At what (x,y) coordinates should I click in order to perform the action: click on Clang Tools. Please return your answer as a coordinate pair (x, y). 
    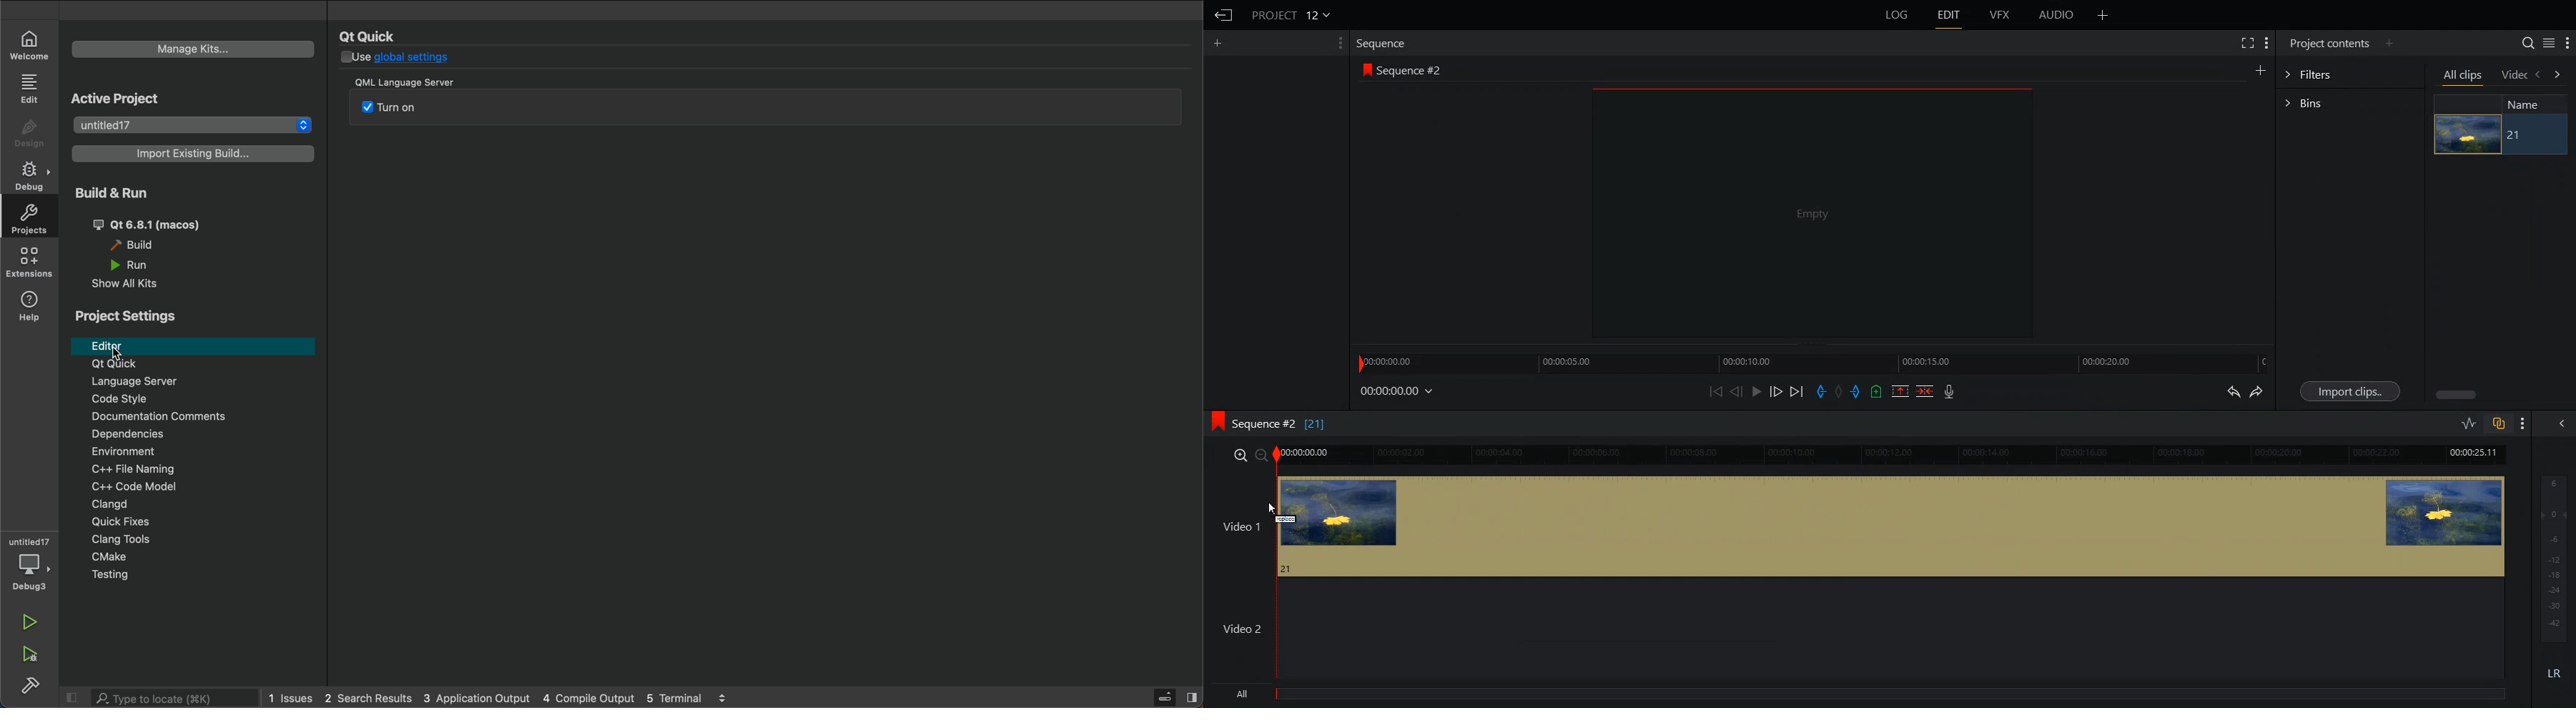
    Looking at the image, I should click on (179, 540).